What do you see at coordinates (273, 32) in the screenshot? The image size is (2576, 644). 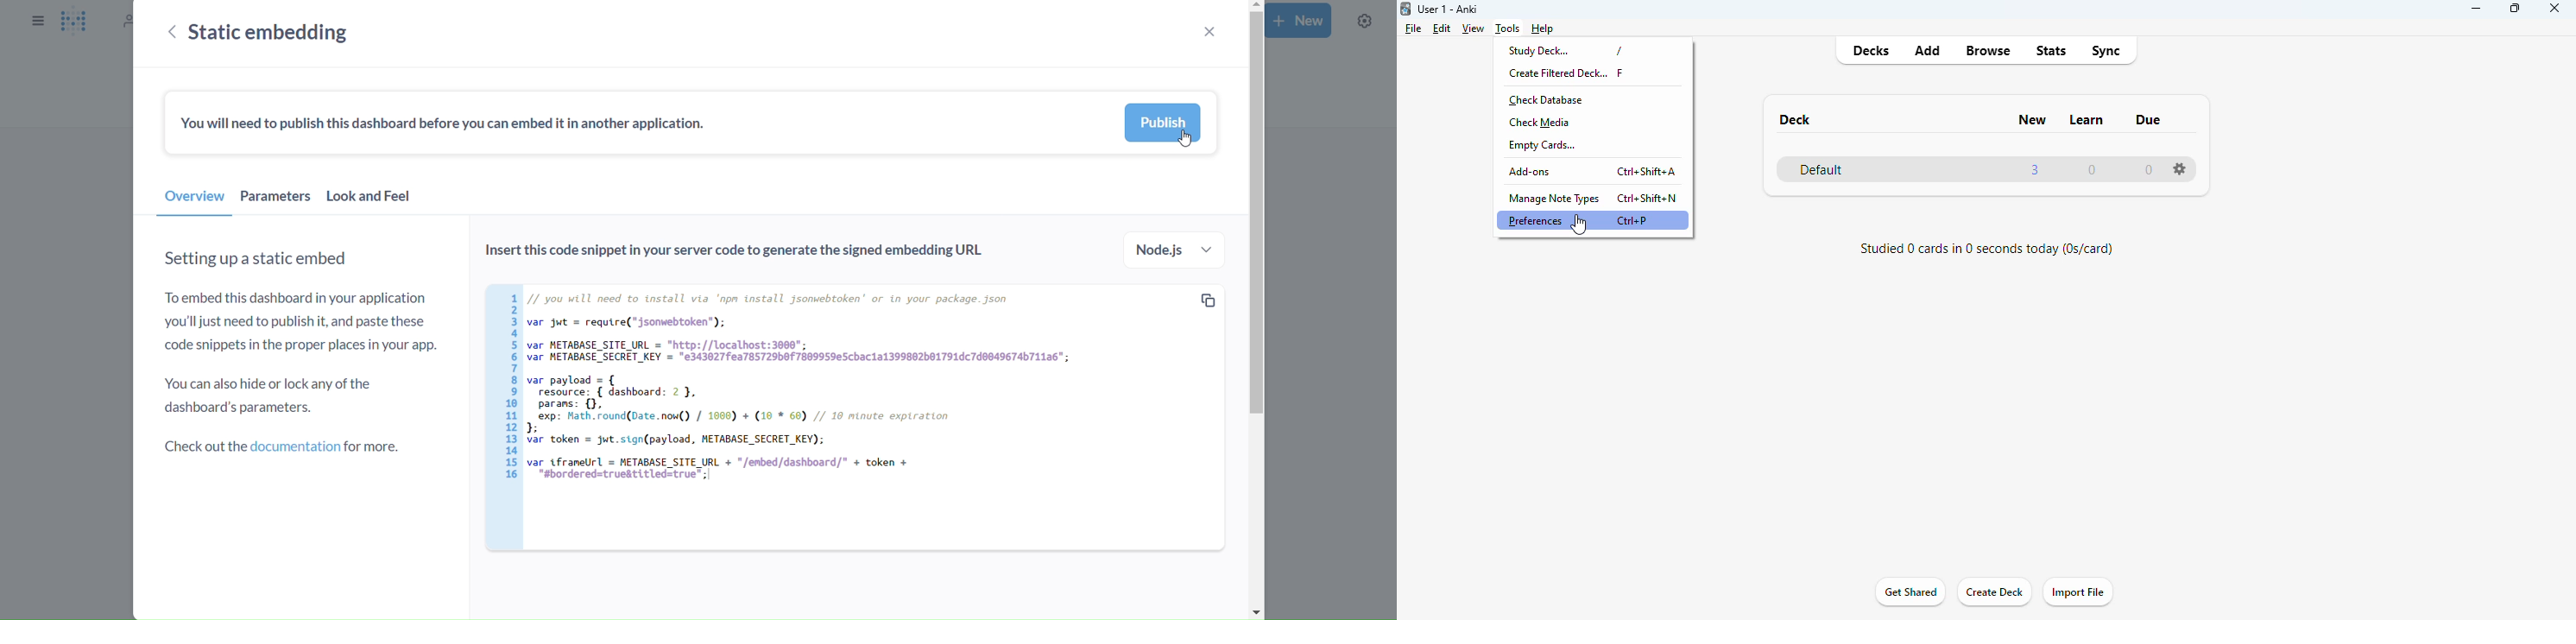 I see `static embedding` at bounding box center [273, 32].